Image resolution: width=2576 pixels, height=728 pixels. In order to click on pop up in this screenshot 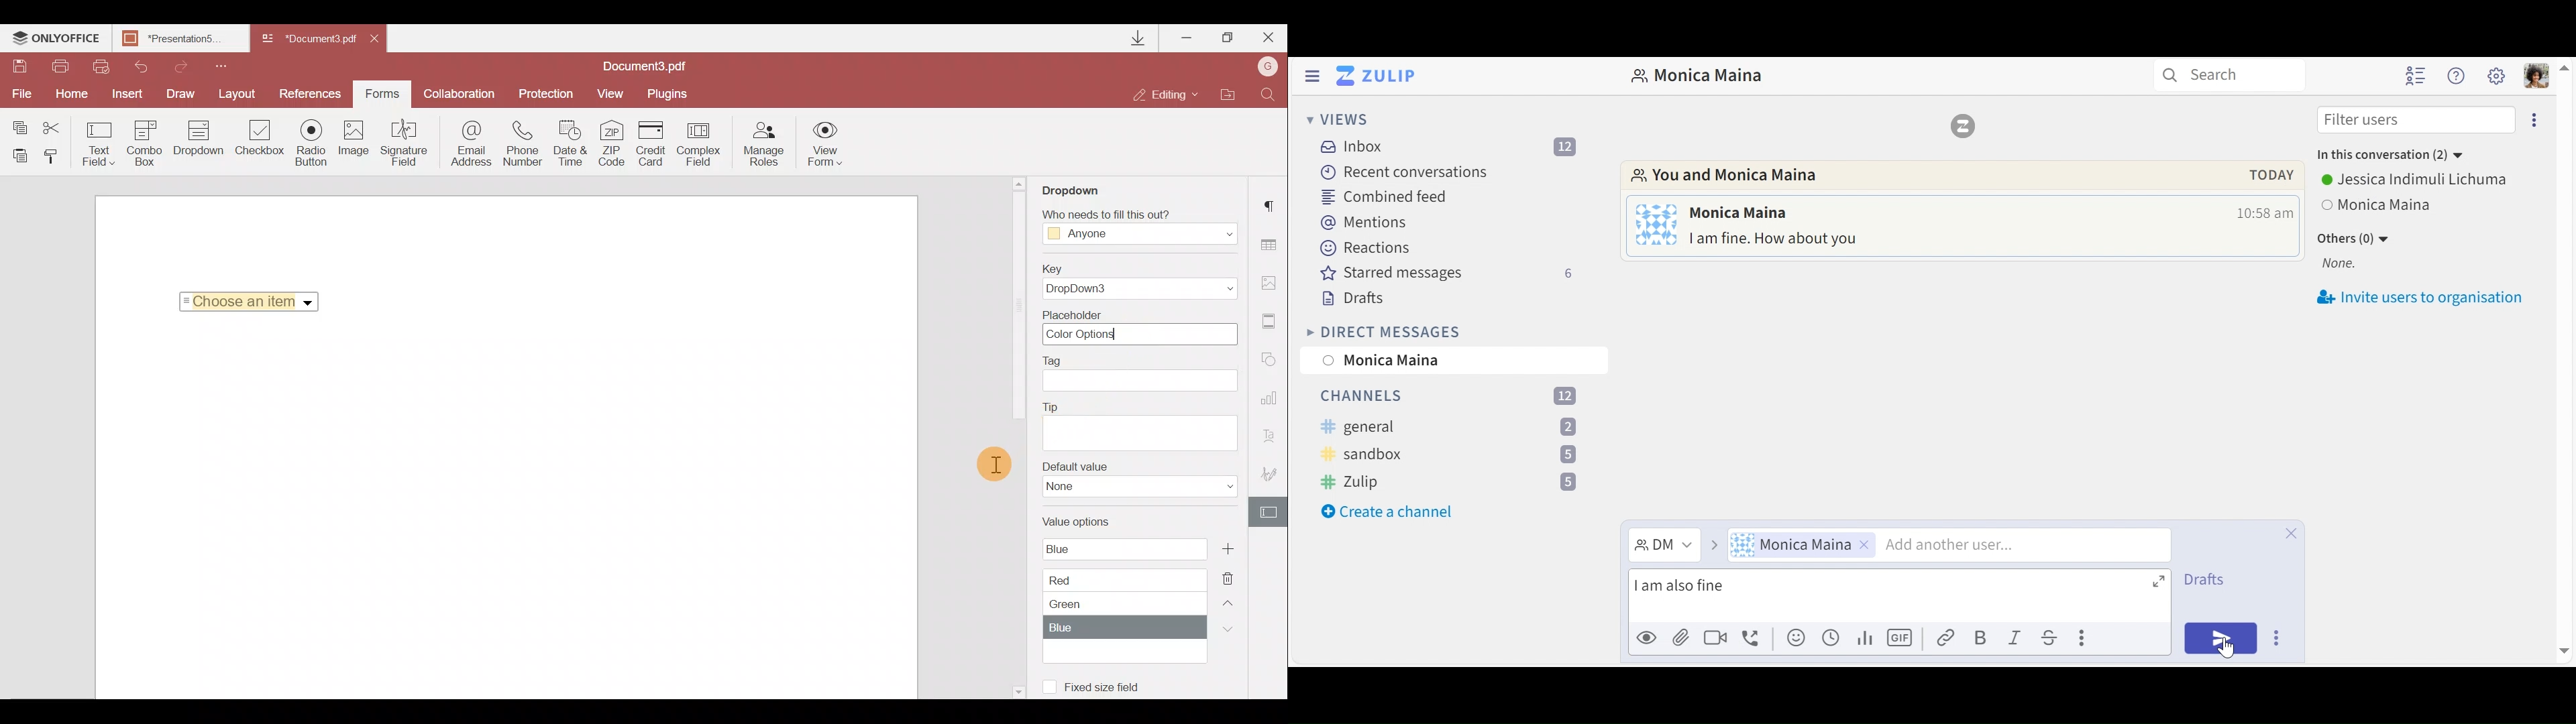, I will do `click(2190, 179)`.